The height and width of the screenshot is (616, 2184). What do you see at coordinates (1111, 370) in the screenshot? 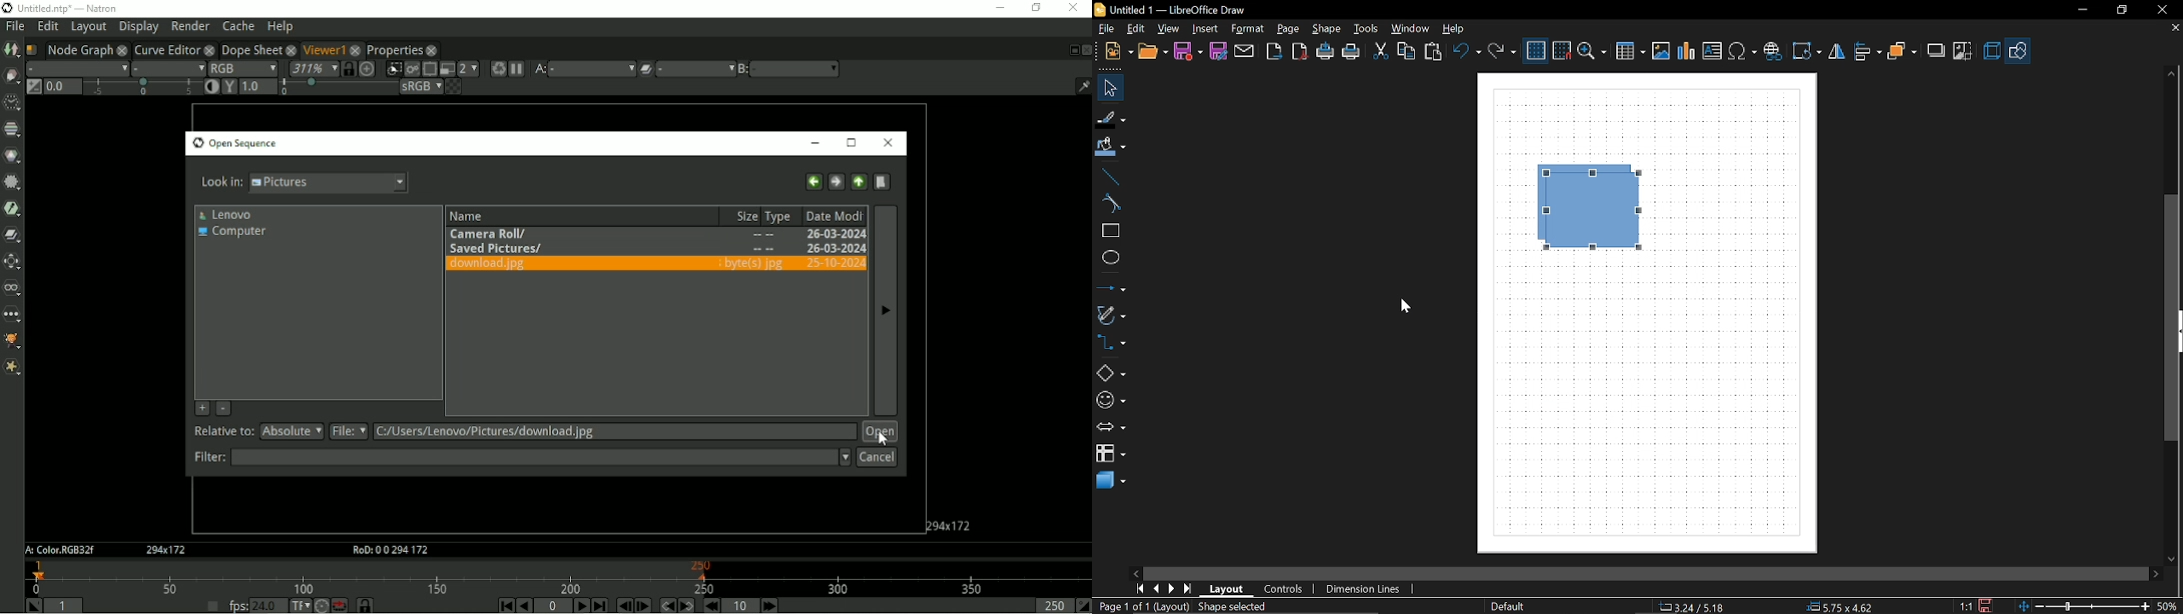
I see `Basic shapes` at bounding box center [1111, 370].